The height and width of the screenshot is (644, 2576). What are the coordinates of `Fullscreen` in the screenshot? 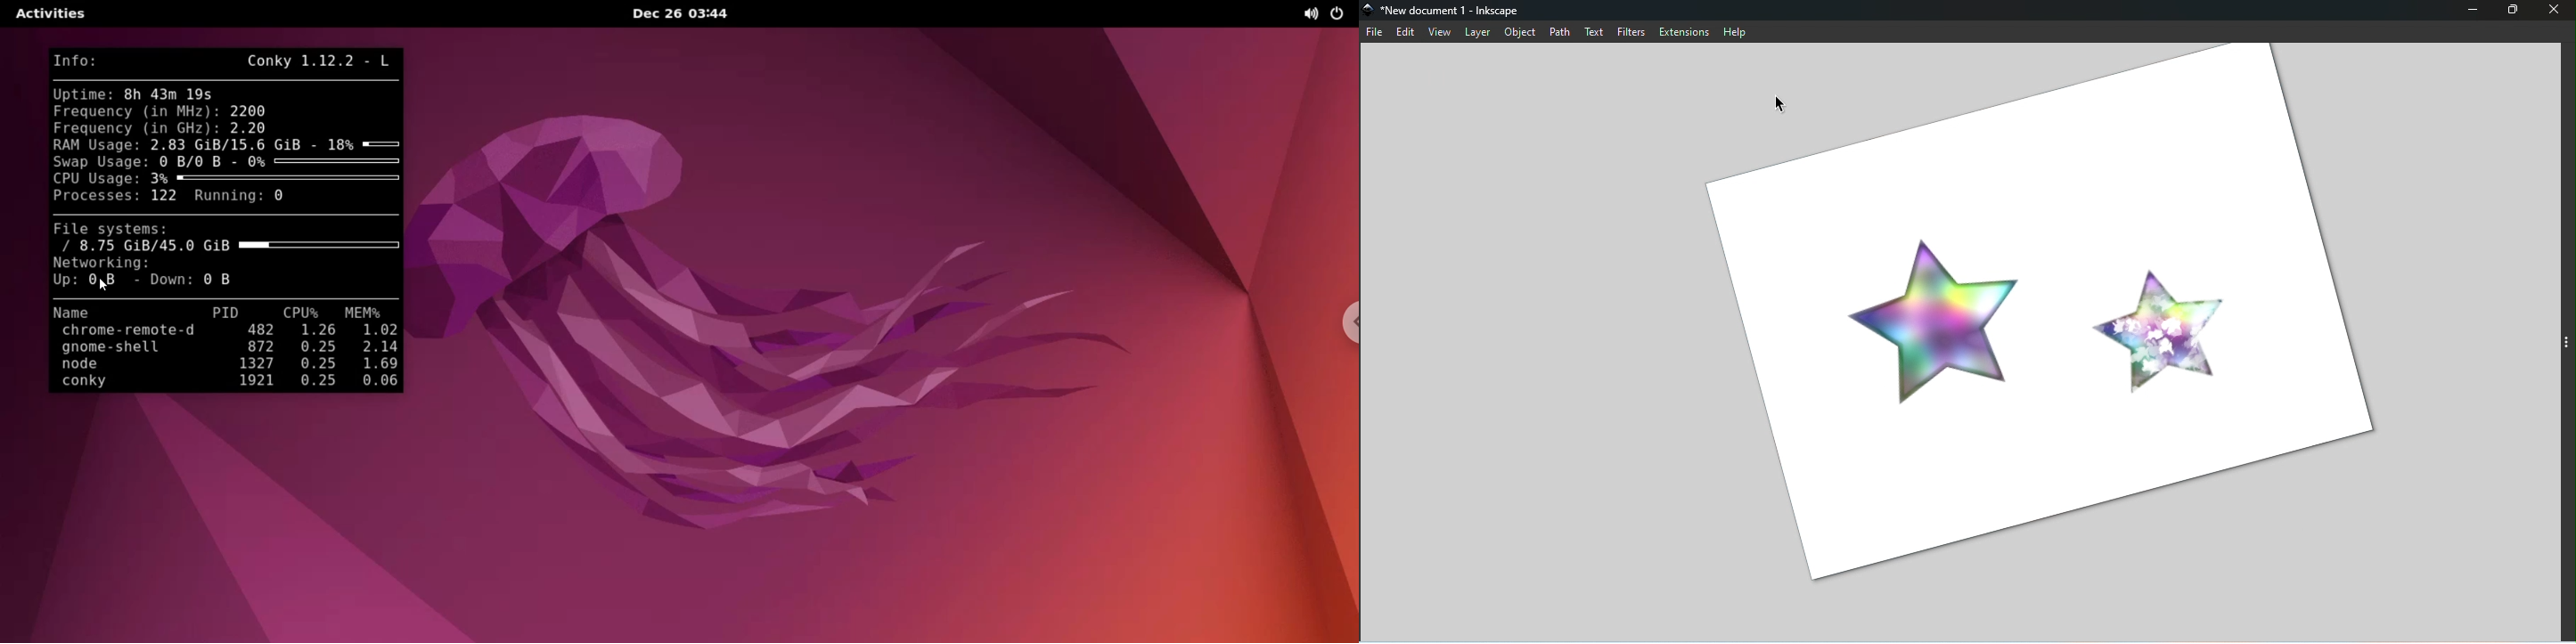 It's located at (2514, 11).